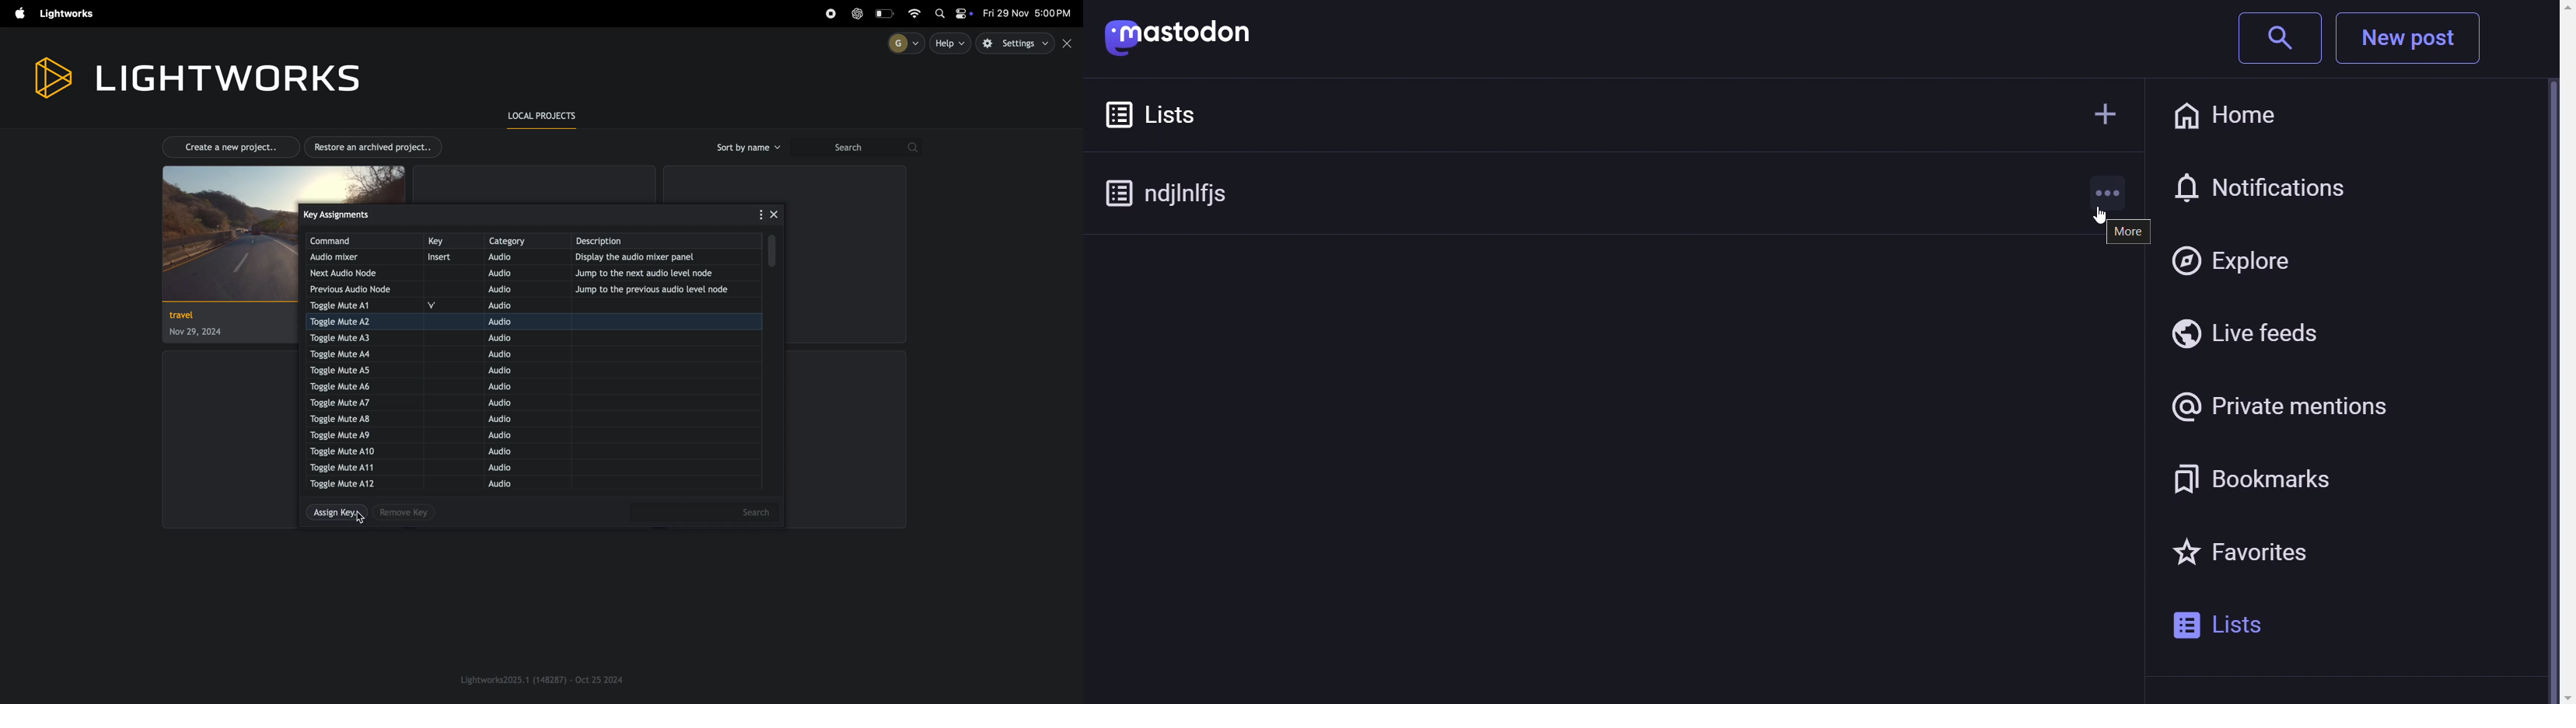 The width and height of the screenshot is (2576, 728). I want to click on project travel, so click(197, 326).